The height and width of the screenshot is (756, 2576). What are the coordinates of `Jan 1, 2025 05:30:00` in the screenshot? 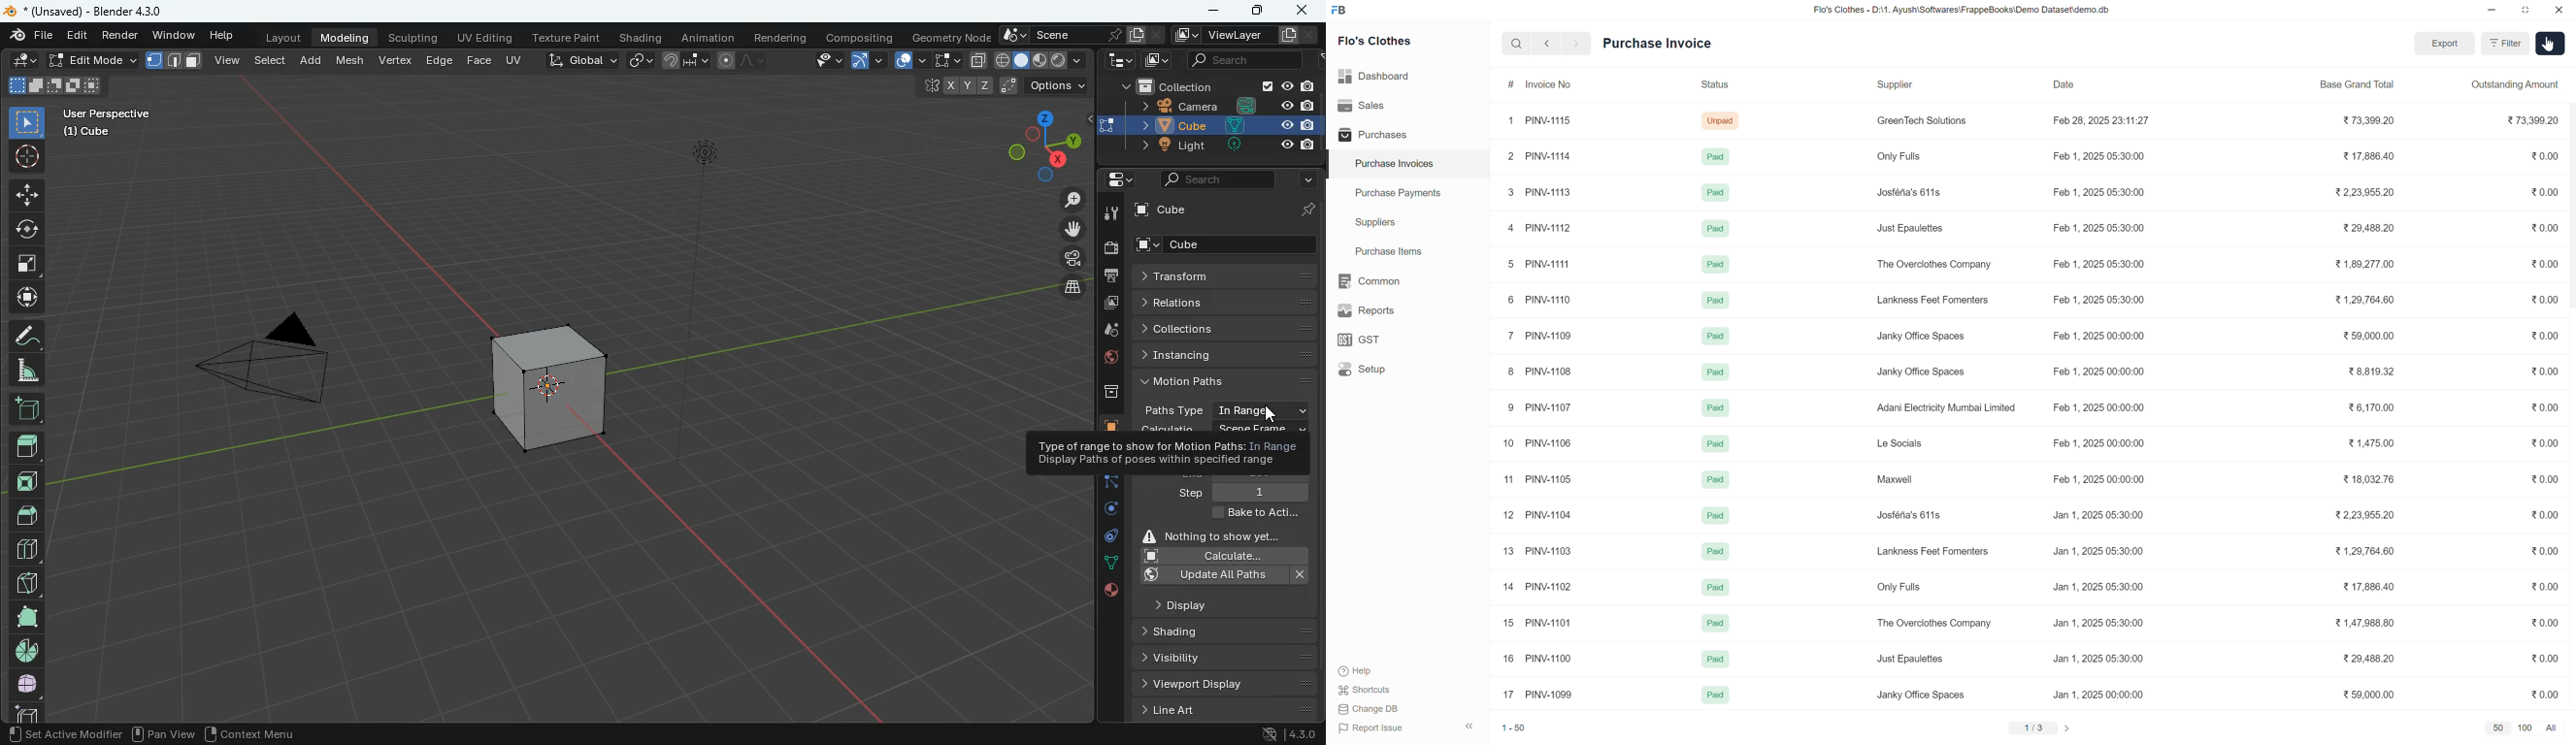 It's located at (2103, 549).